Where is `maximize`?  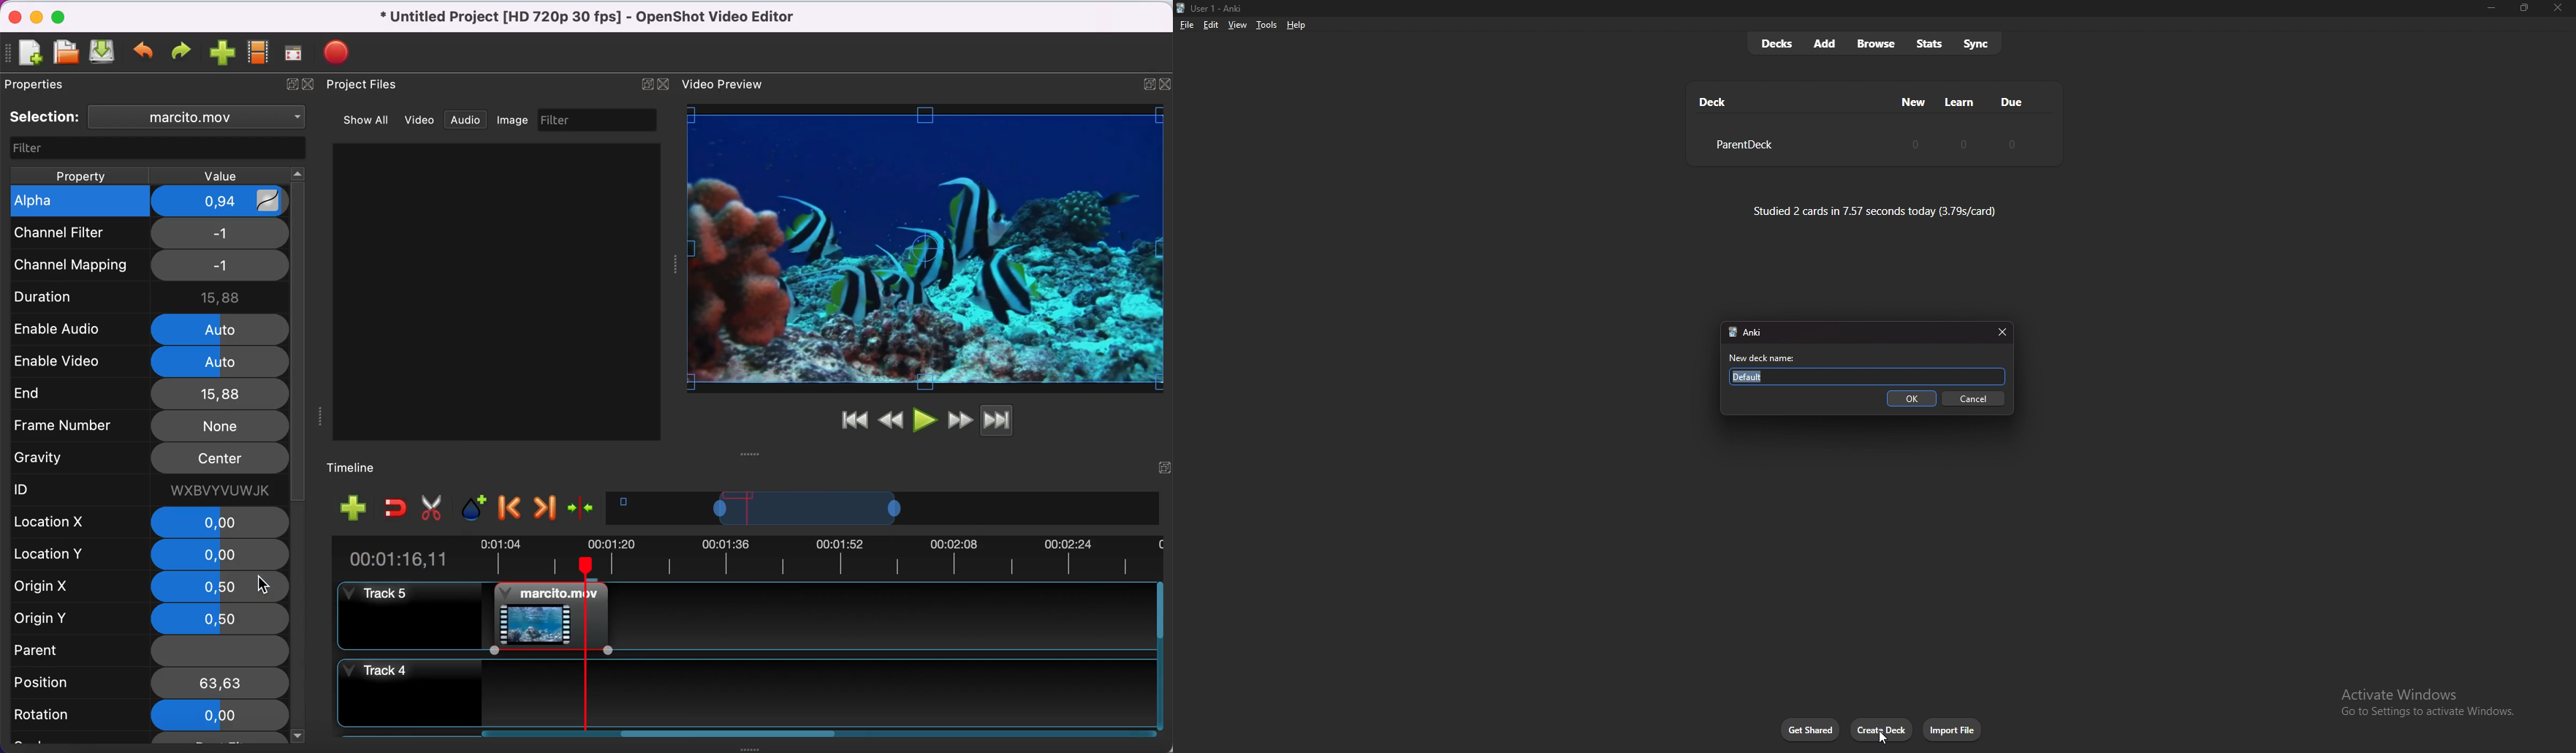 maximize is located at coordinates (65, 16).